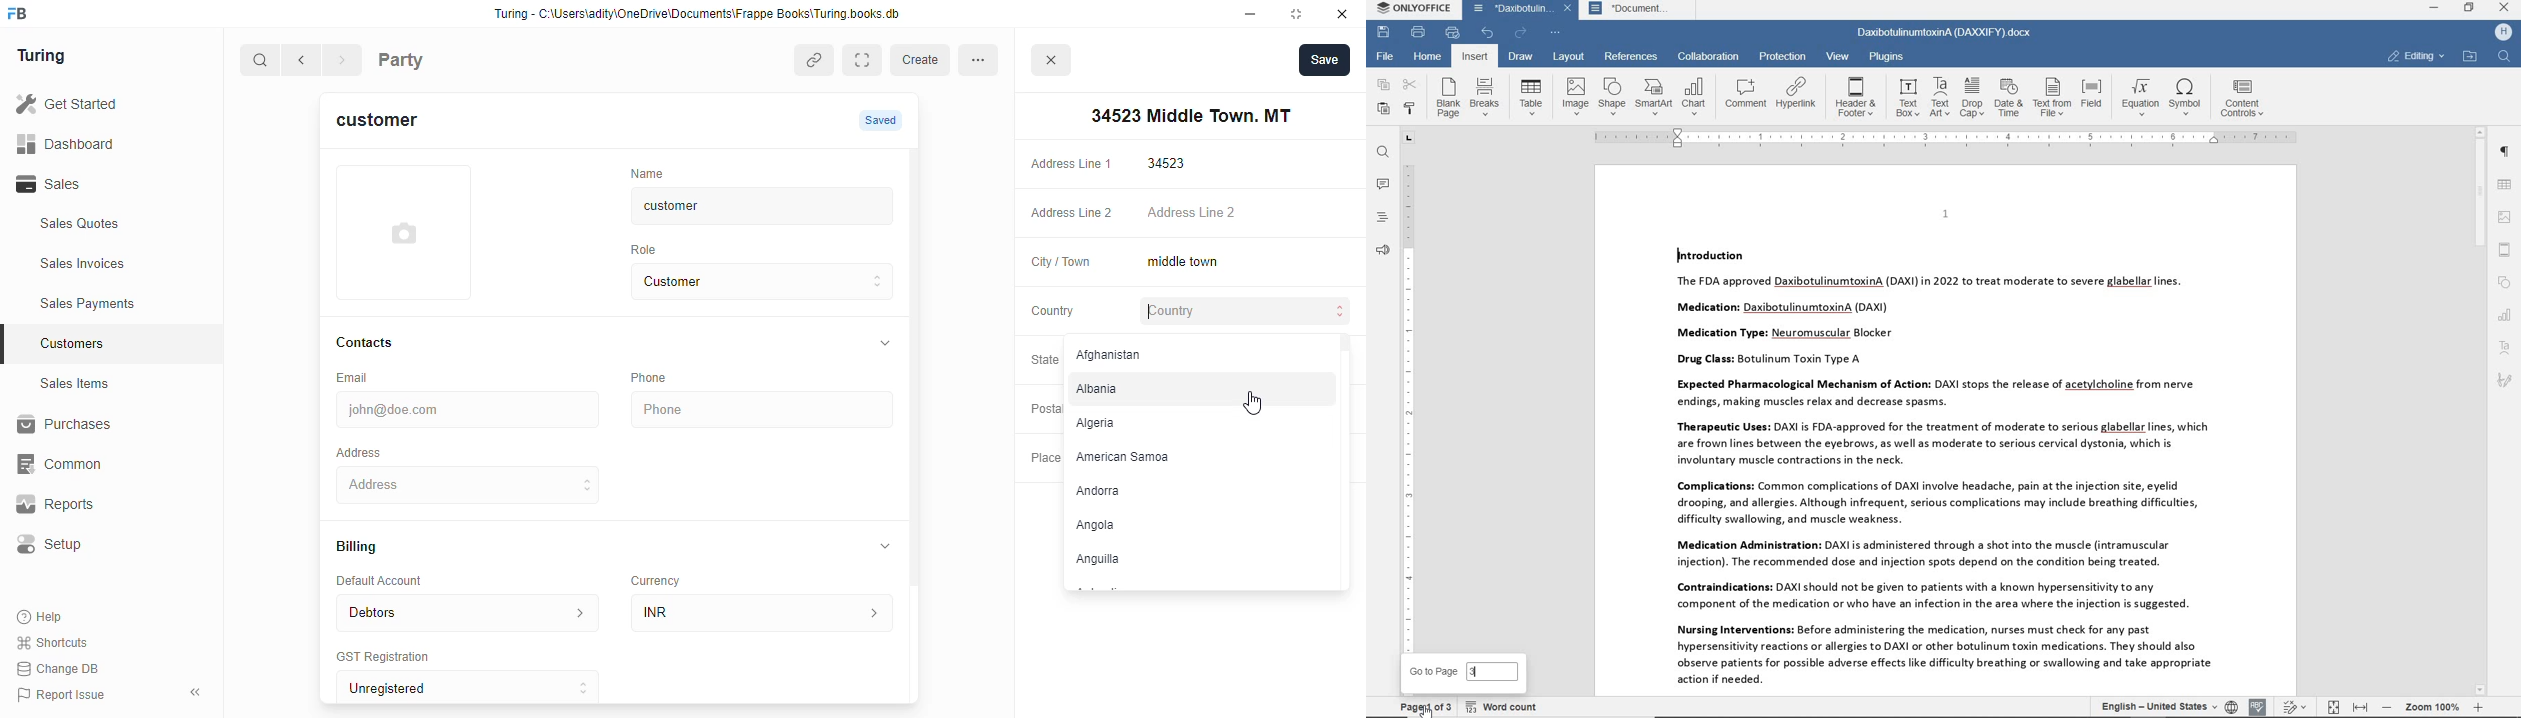 The image size is (2548, 728). What do you see at coordinates (886, 545) in the screenshot?
I see `collapse` at bounding box center [886, 545].